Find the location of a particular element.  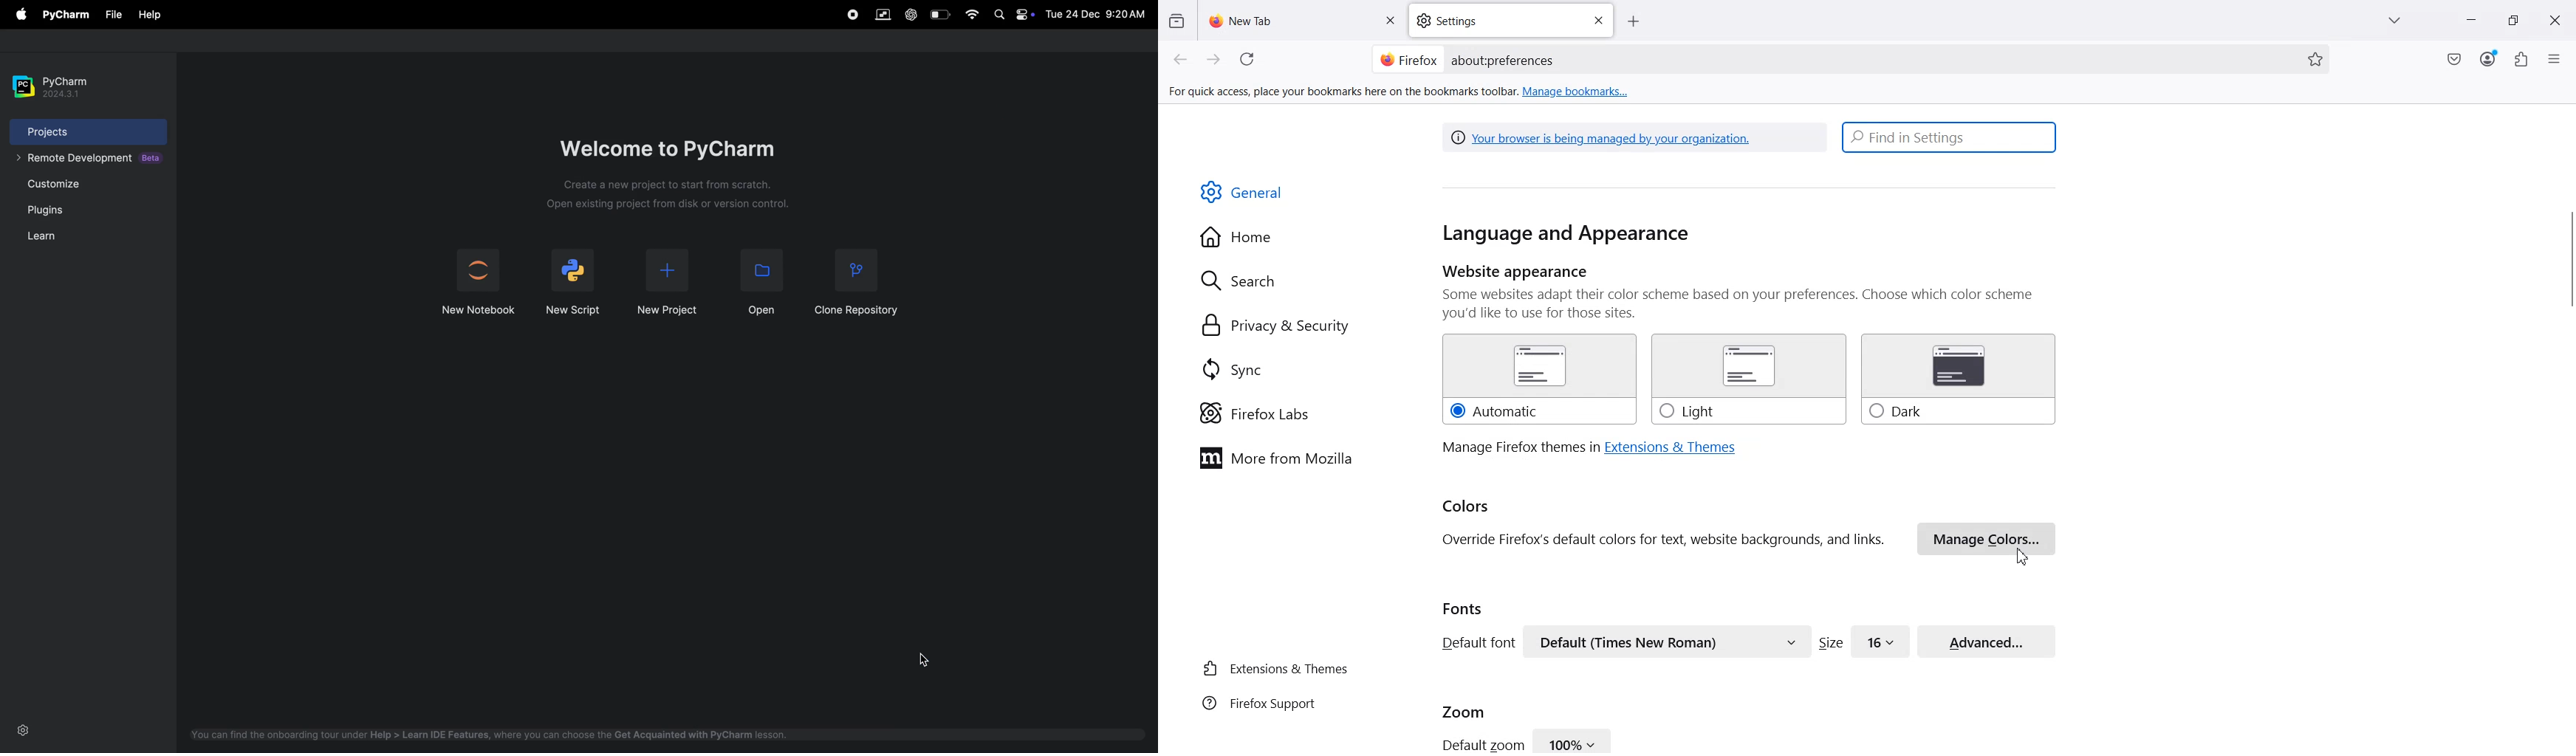

Website appearance
Some websites adapt their color scheme based on your preferences. Choose which color scheme
you'd like to use for those sites. is located at coordinates (1750, 292).